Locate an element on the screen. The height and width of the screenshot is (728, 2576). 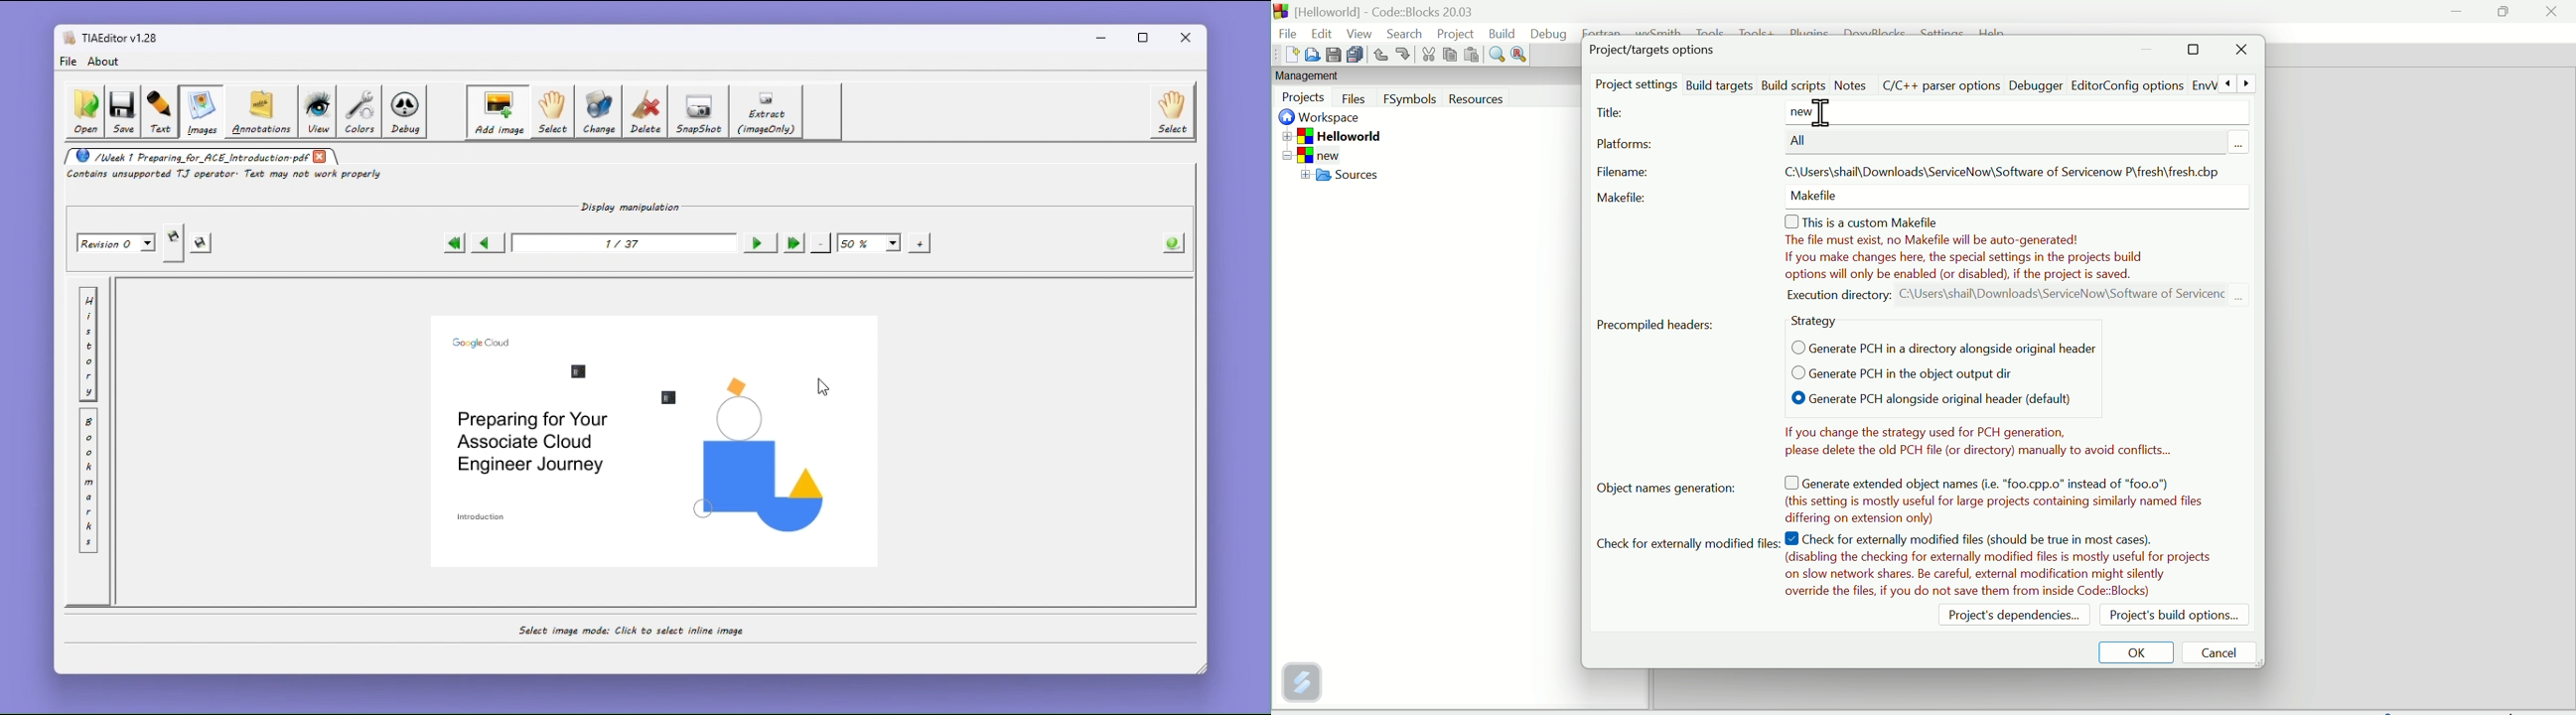
newly inserted image is located at coordinates (578, 372).